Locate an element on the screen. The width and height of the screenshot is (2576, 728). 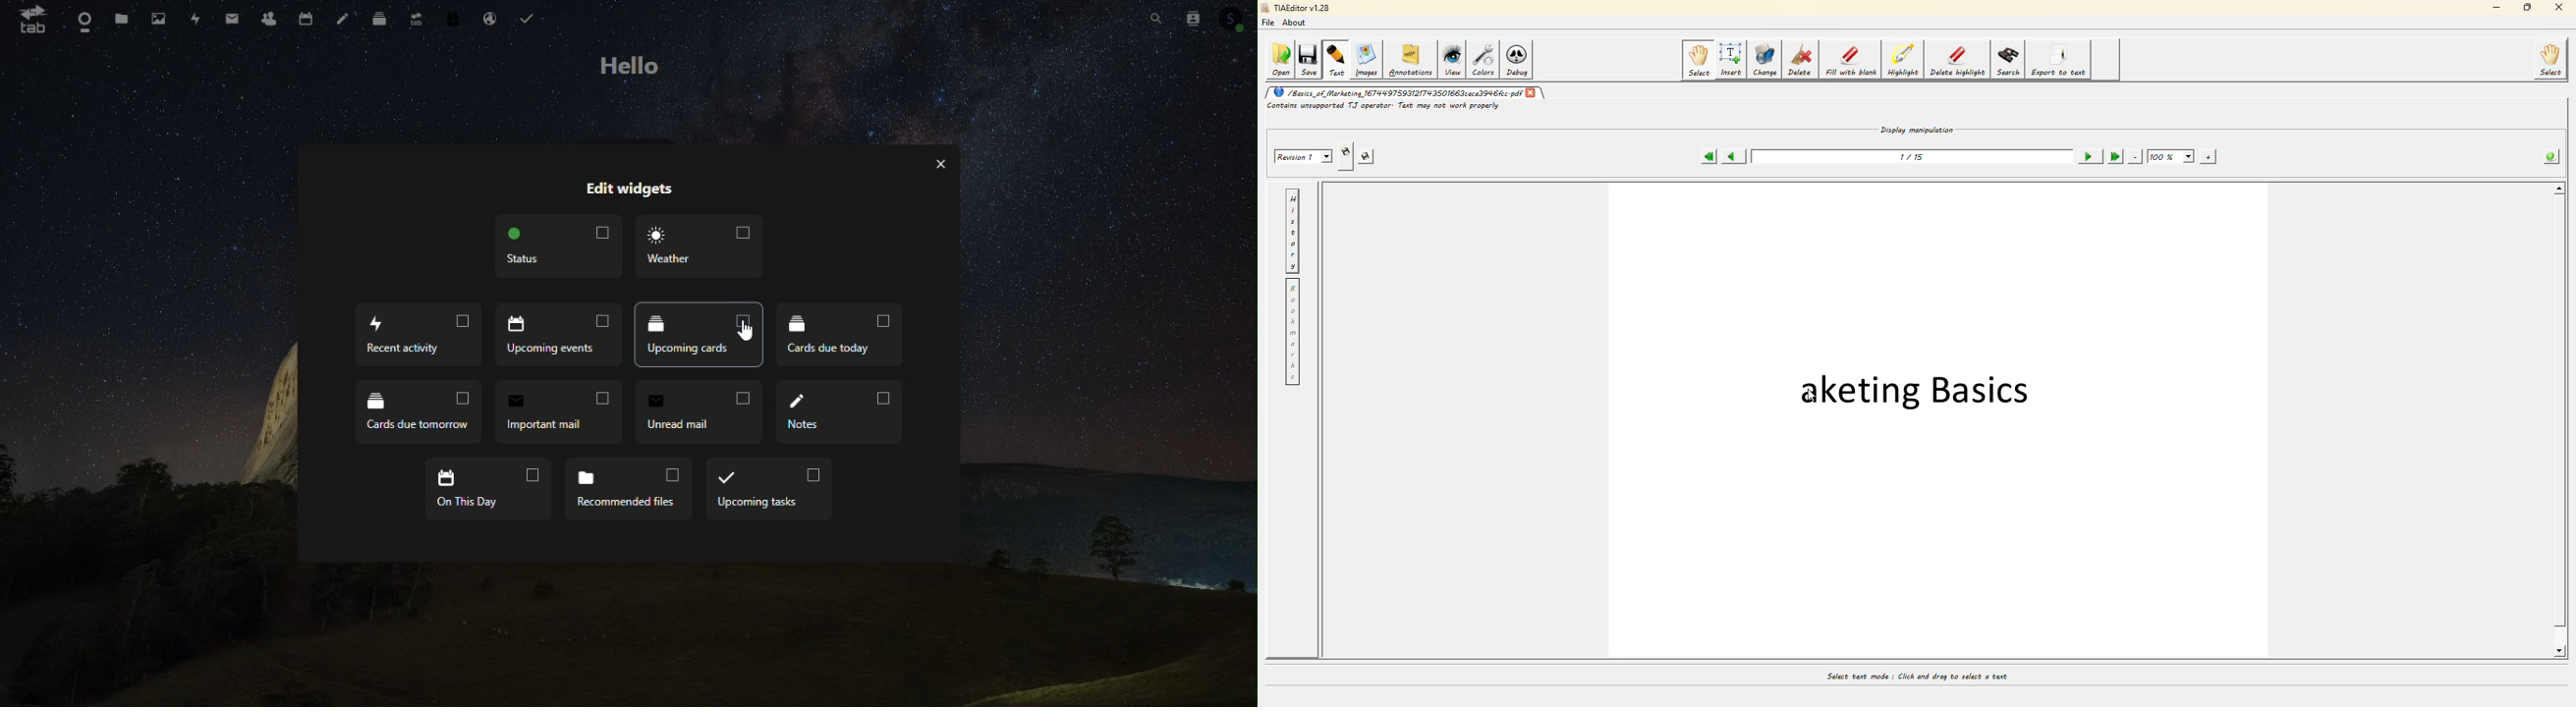
Upcoming cards is located at coordinates (699, 336).